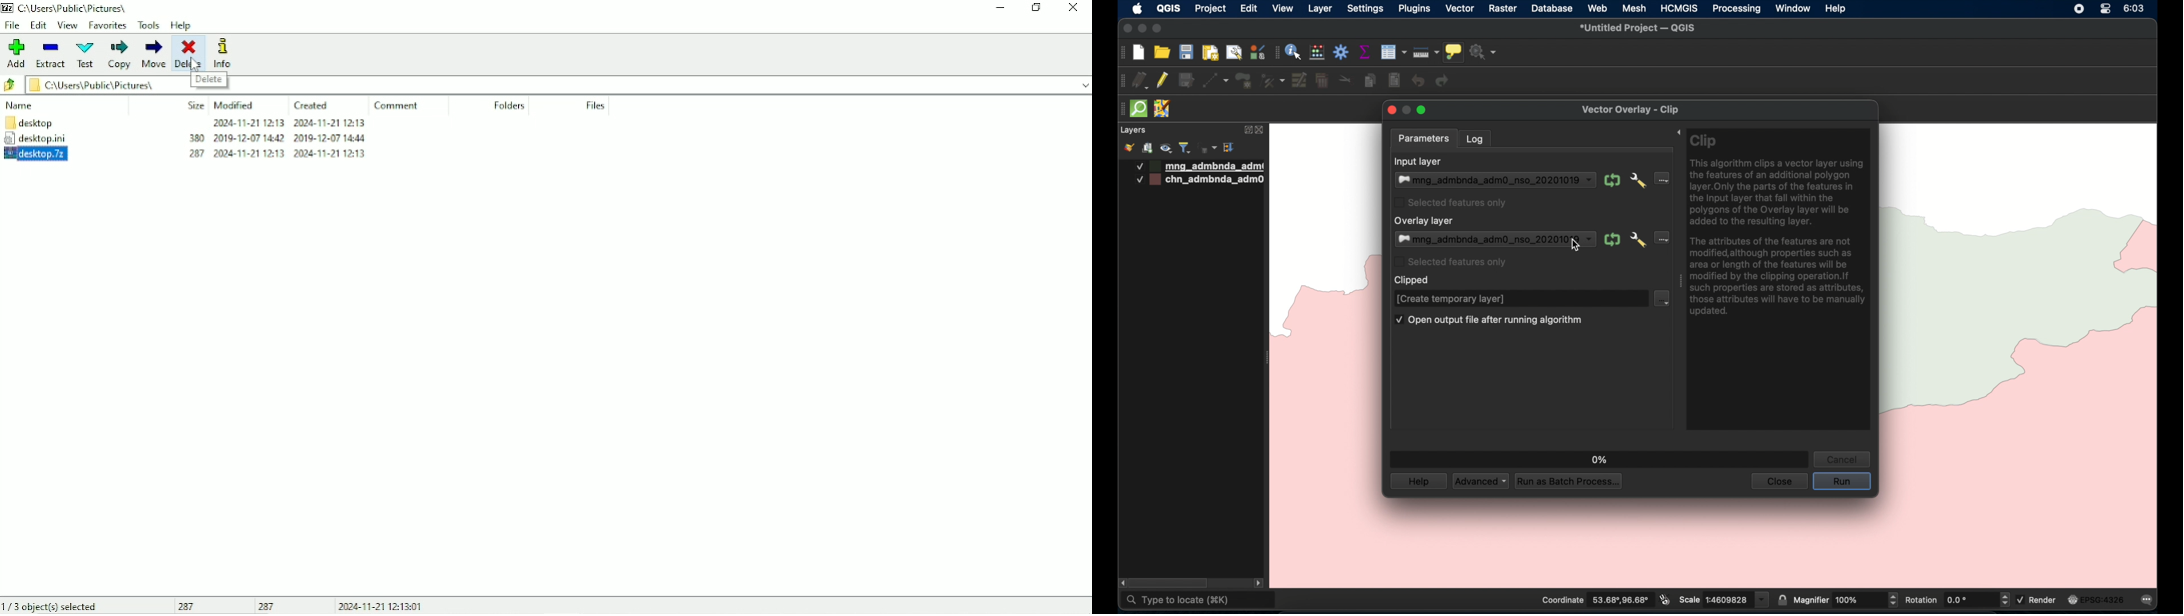 The image size is (2184, 616). What do you see at coordinates (1201, 180) in the screenshot?
I see `layer 2` at bounding box center [1201, 180].